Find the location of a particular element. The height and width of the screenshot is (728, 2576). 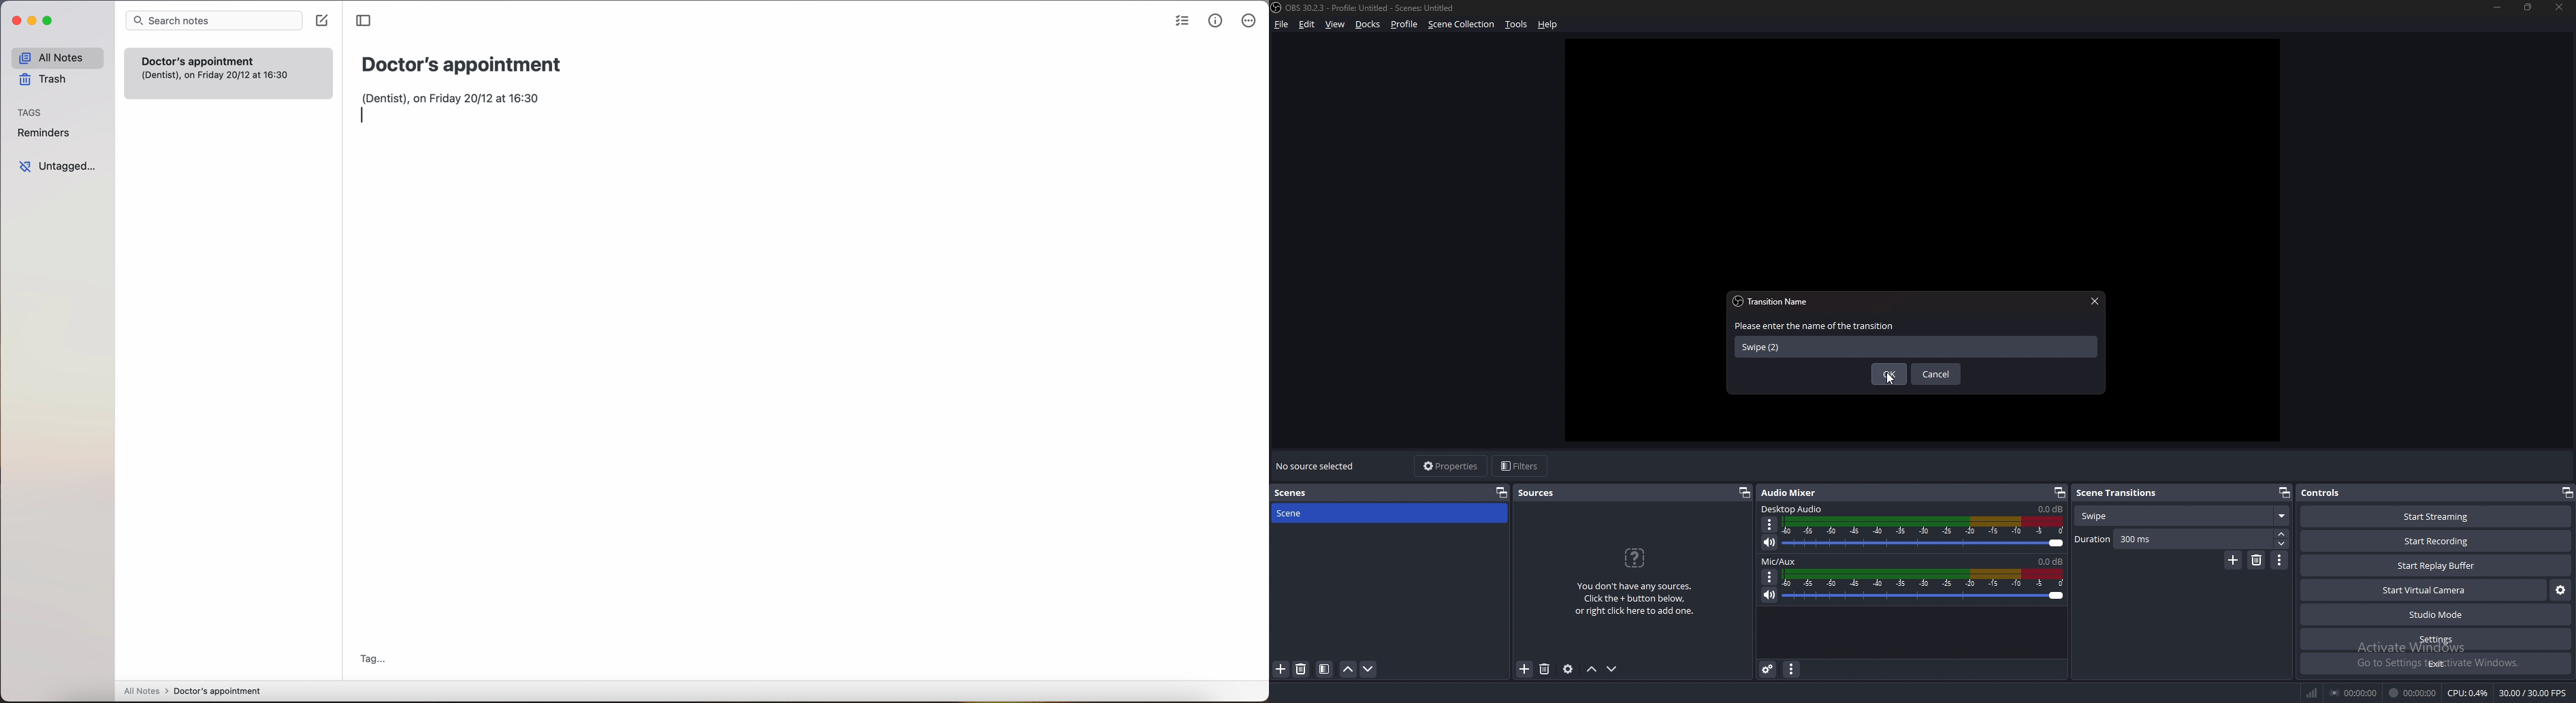

cursor is located at coordinates (1888, 378).